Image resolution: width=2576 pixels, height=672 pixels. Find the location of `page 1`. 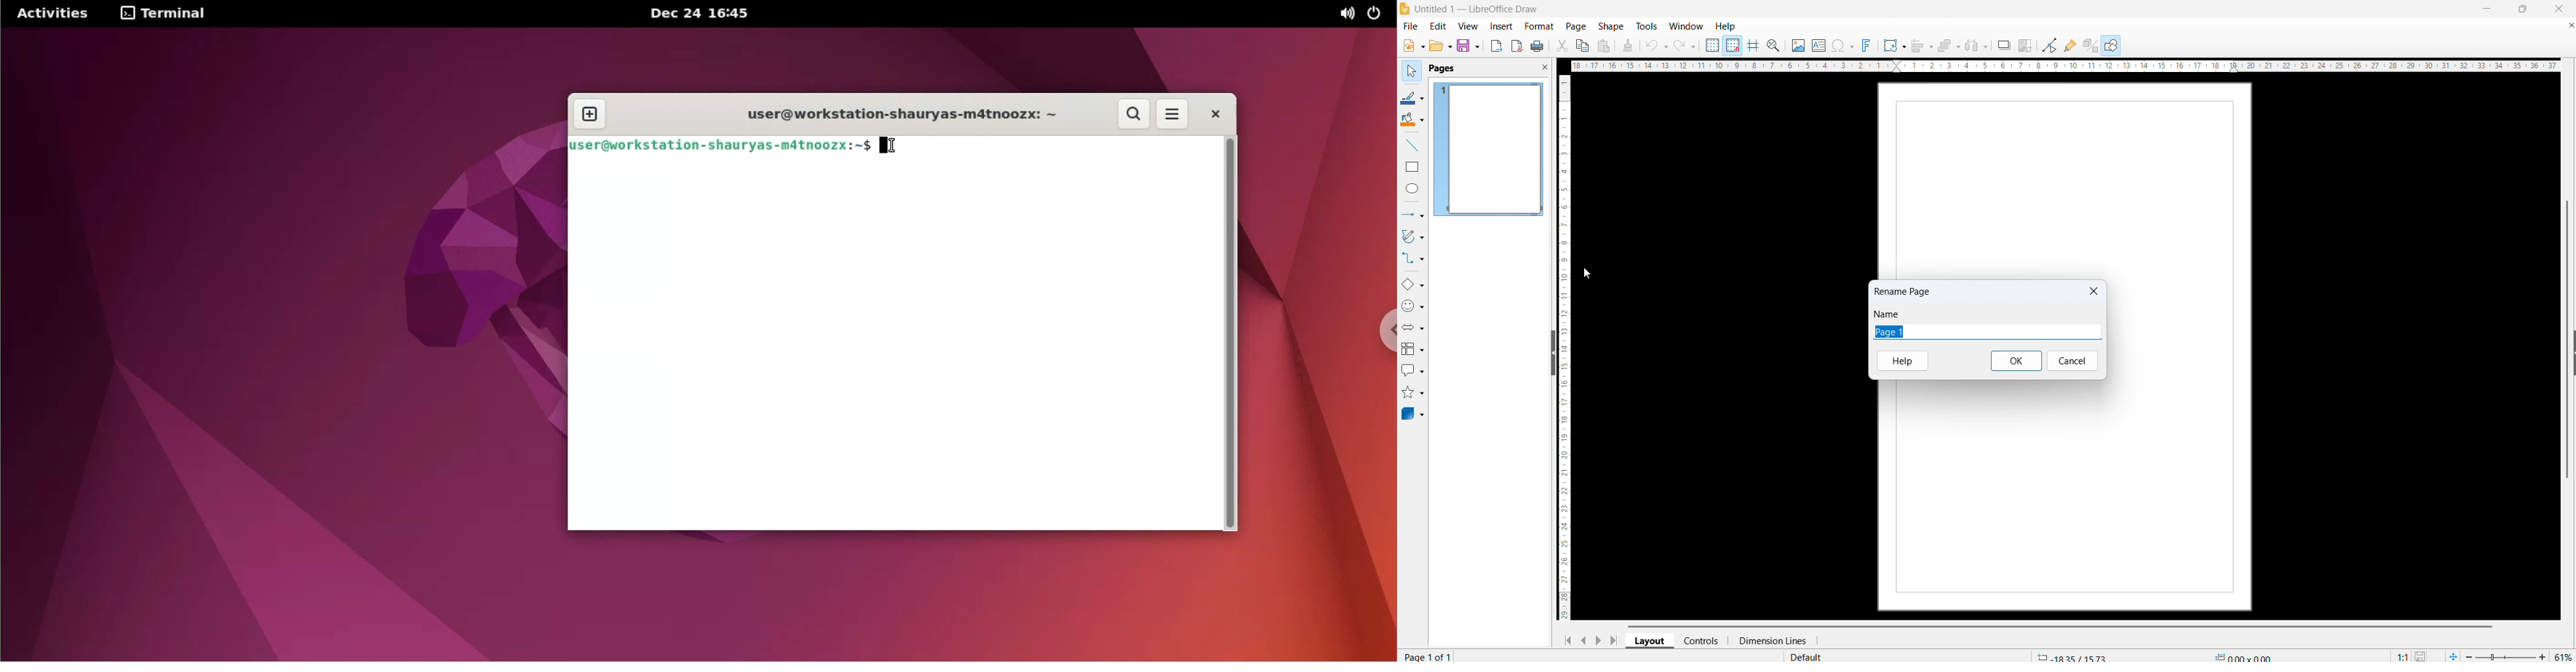

page 1 is located at coordinates (1490, 150).